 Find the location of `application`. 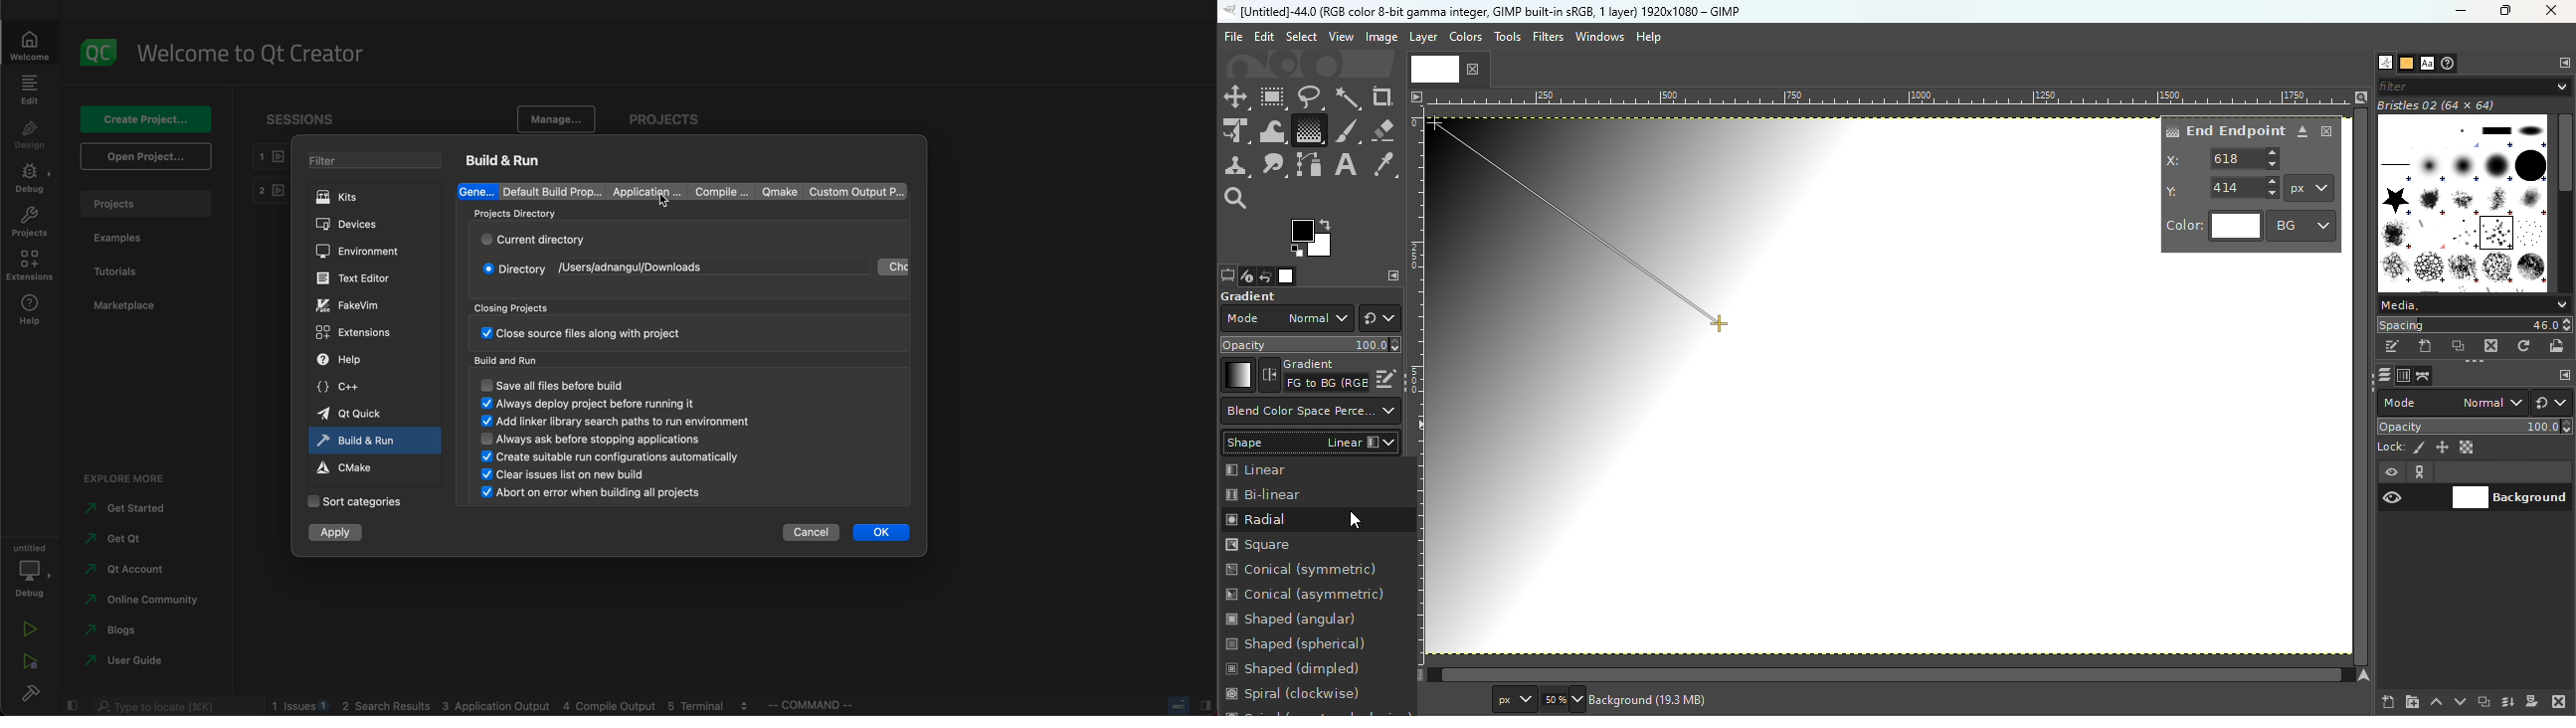

application is located at coordinates (648, 191).